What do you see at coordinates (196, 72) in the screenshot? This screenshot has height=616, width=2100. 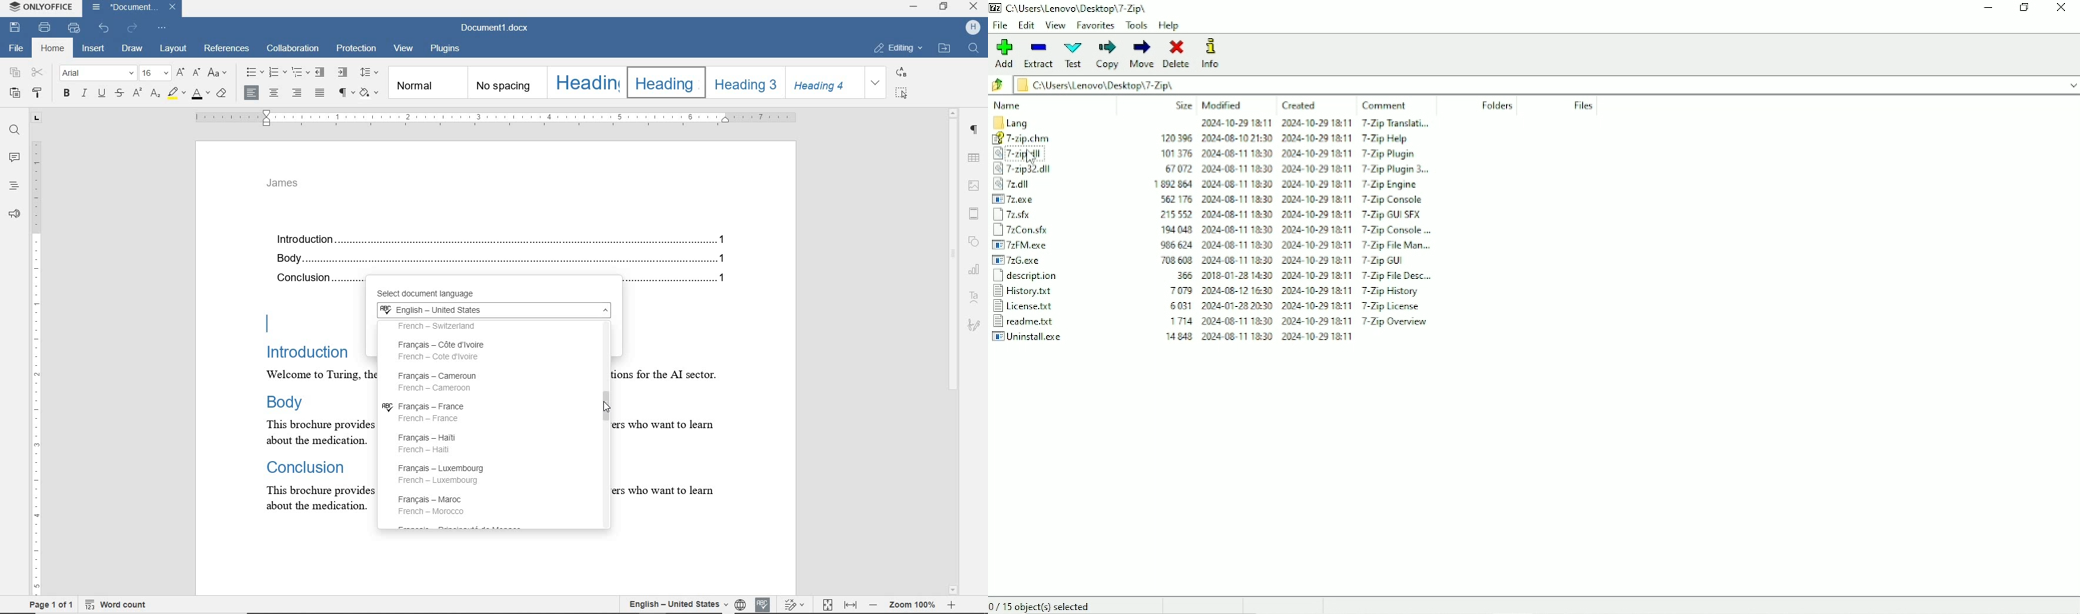 I see `decrement font size` at bounding box center [196, 72].